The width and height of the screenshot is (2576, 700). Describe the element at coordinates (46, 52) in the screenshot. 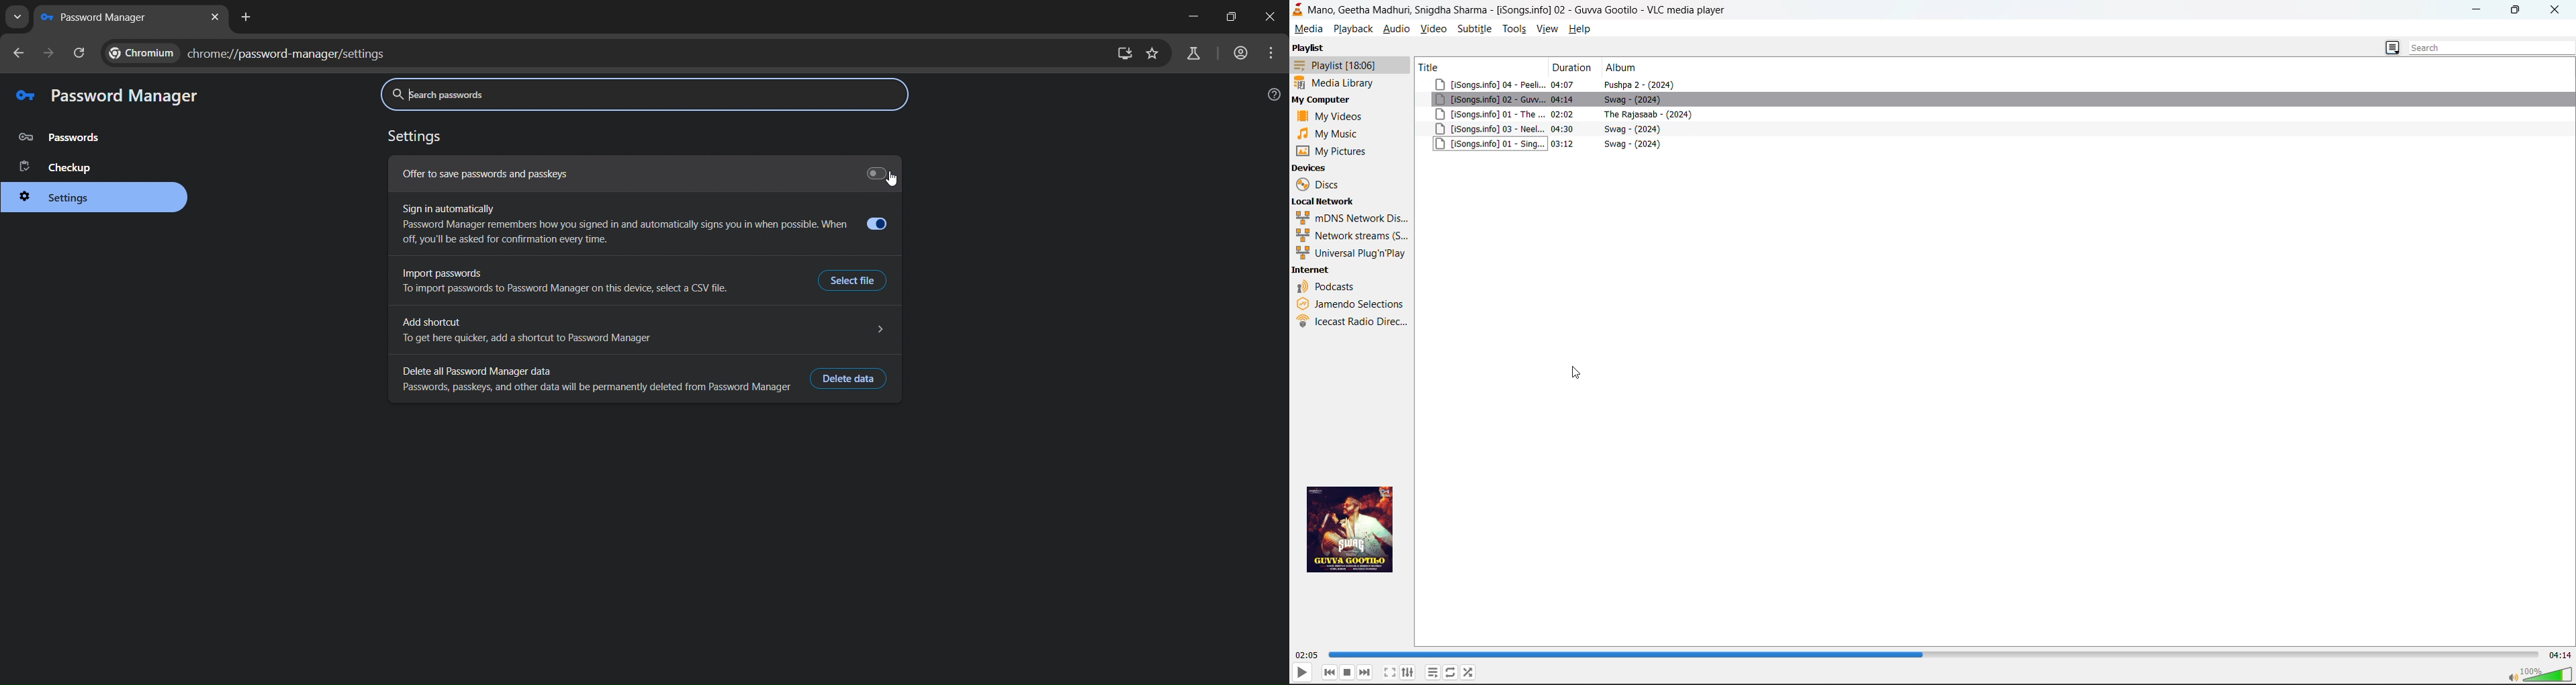

I see `go forward one page` at that location.